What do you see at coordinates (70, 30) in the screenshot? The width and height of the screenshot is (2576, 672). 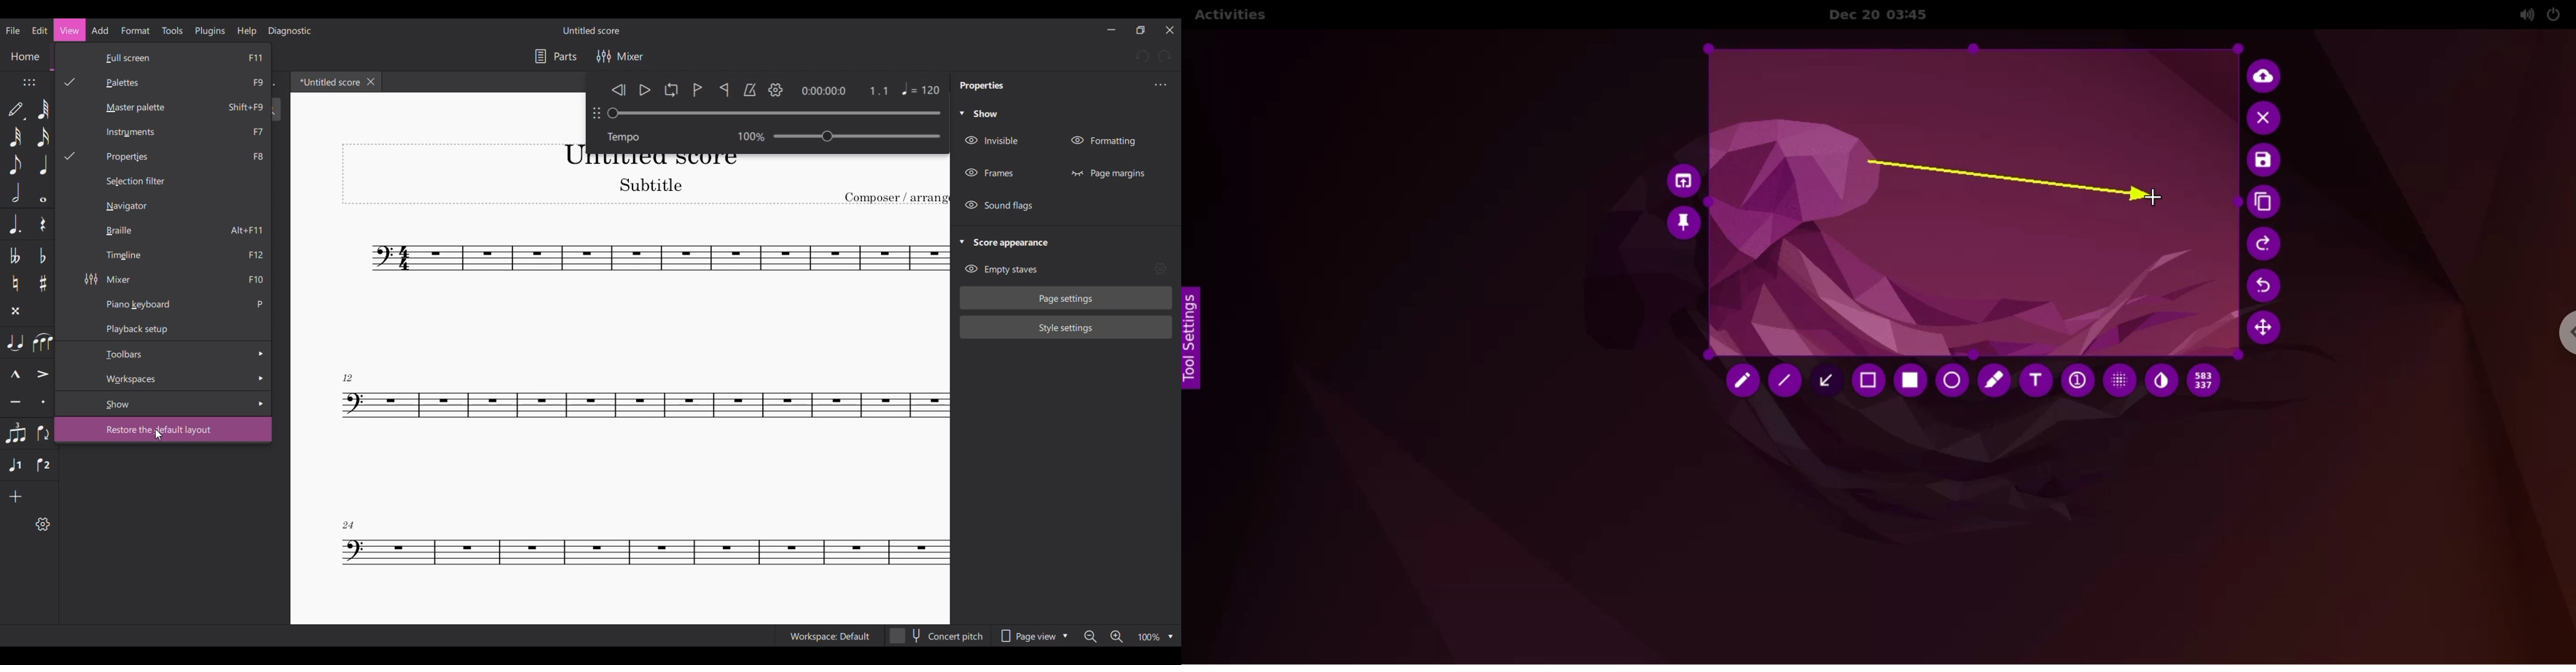 I see `View` at bounding box center [70, 30].